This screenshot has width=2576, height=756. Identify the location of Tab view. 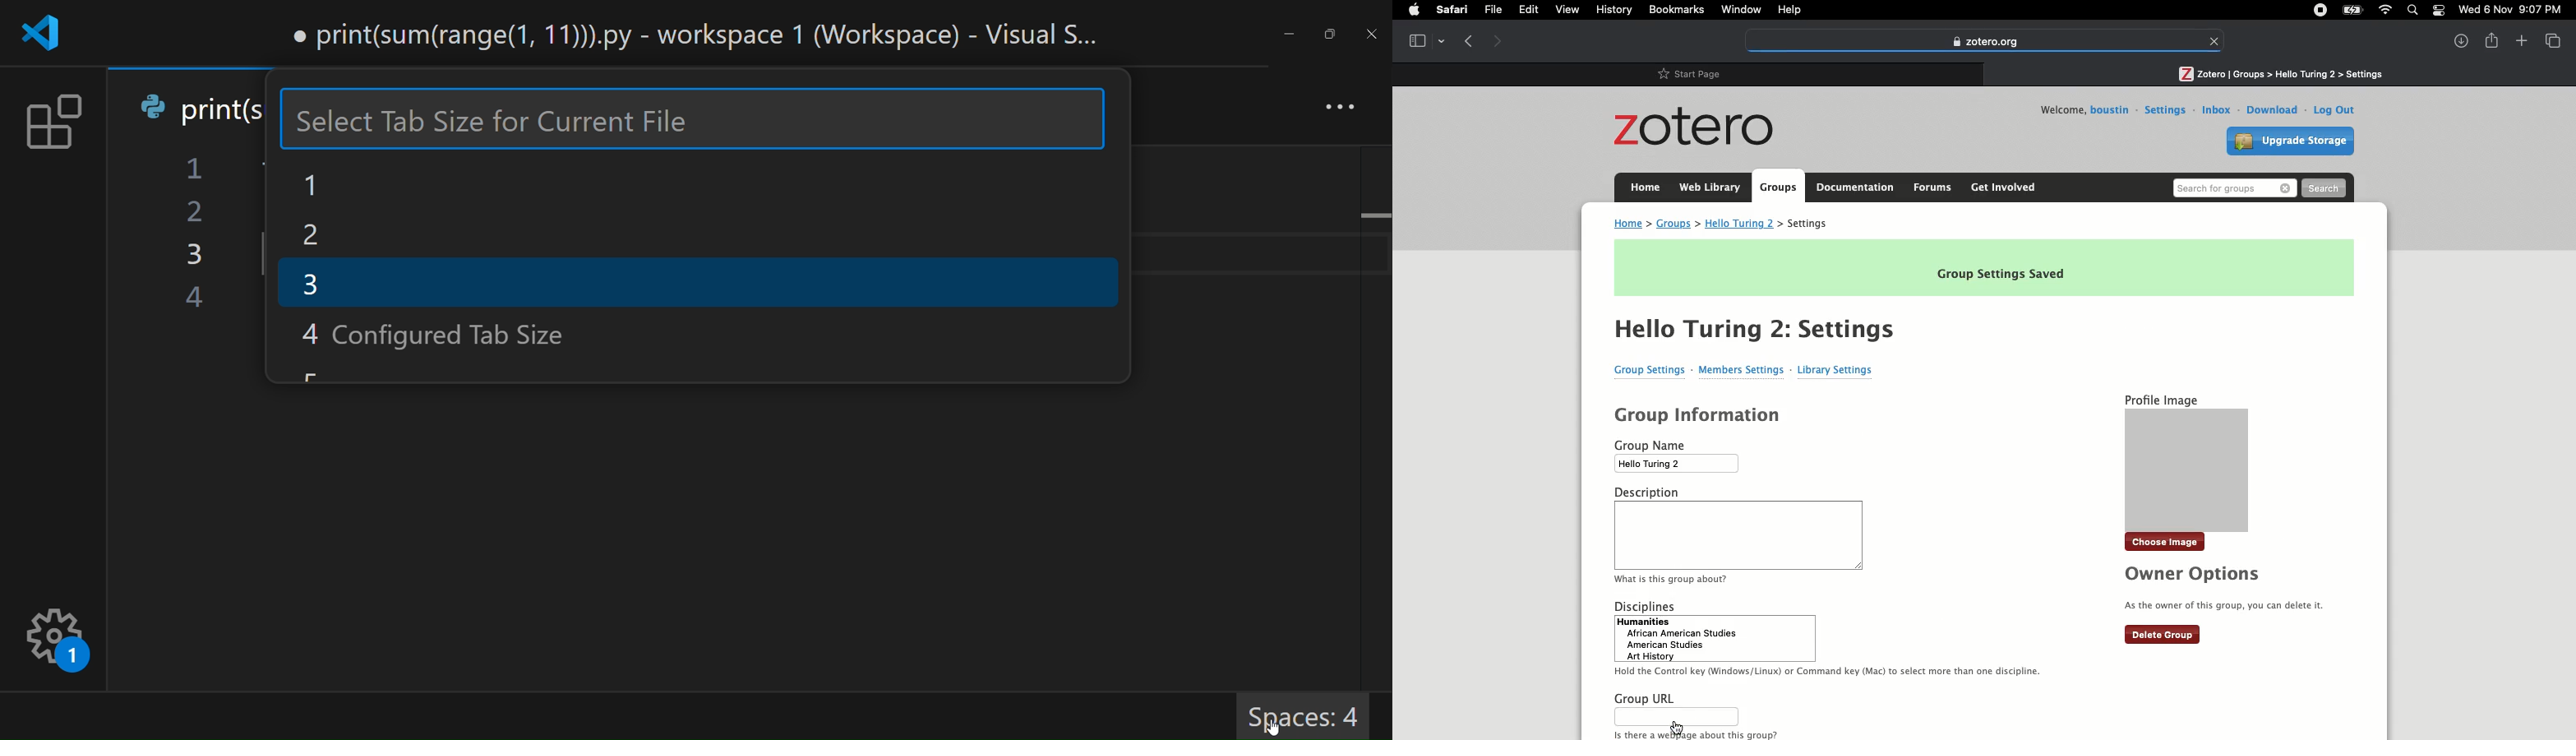
(1425, 39).